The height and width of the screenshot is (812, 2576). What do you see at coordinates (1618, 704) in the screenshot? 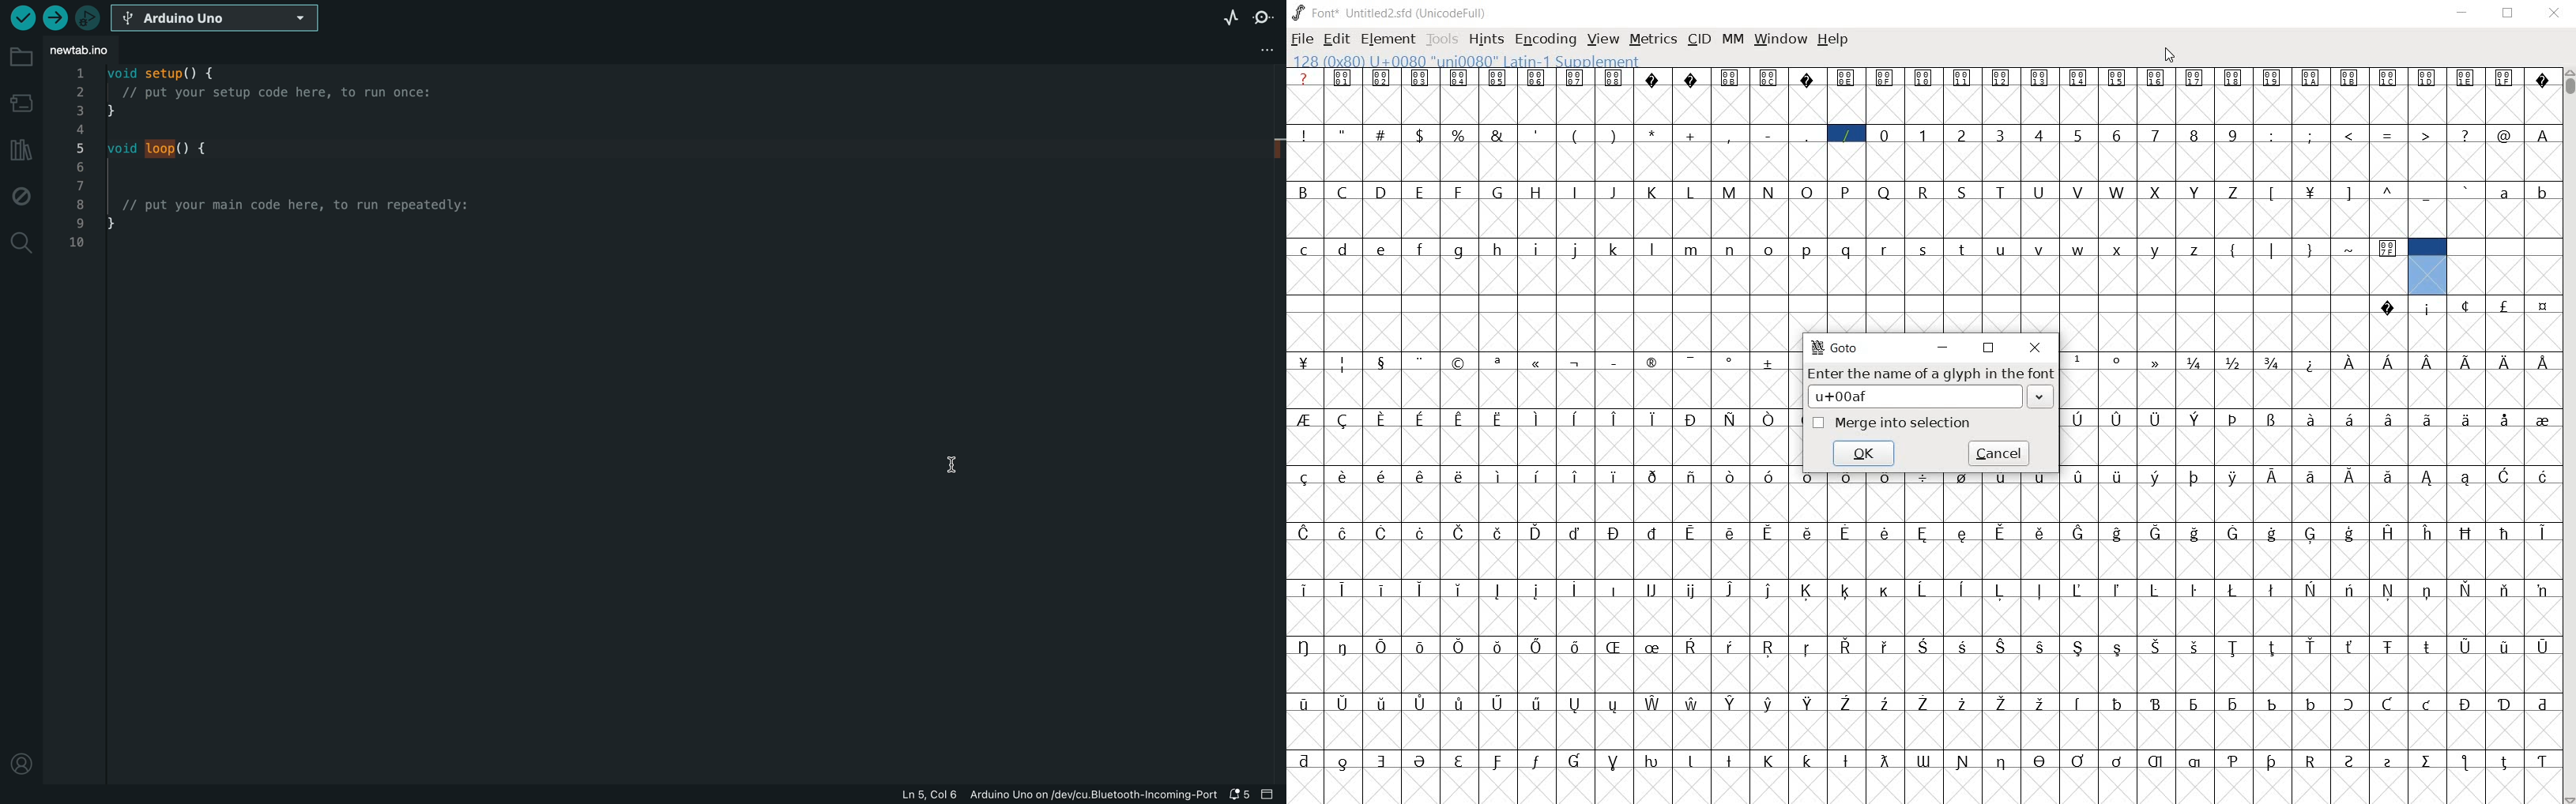
I see `Symbol` at bounding box center [1618, 704].